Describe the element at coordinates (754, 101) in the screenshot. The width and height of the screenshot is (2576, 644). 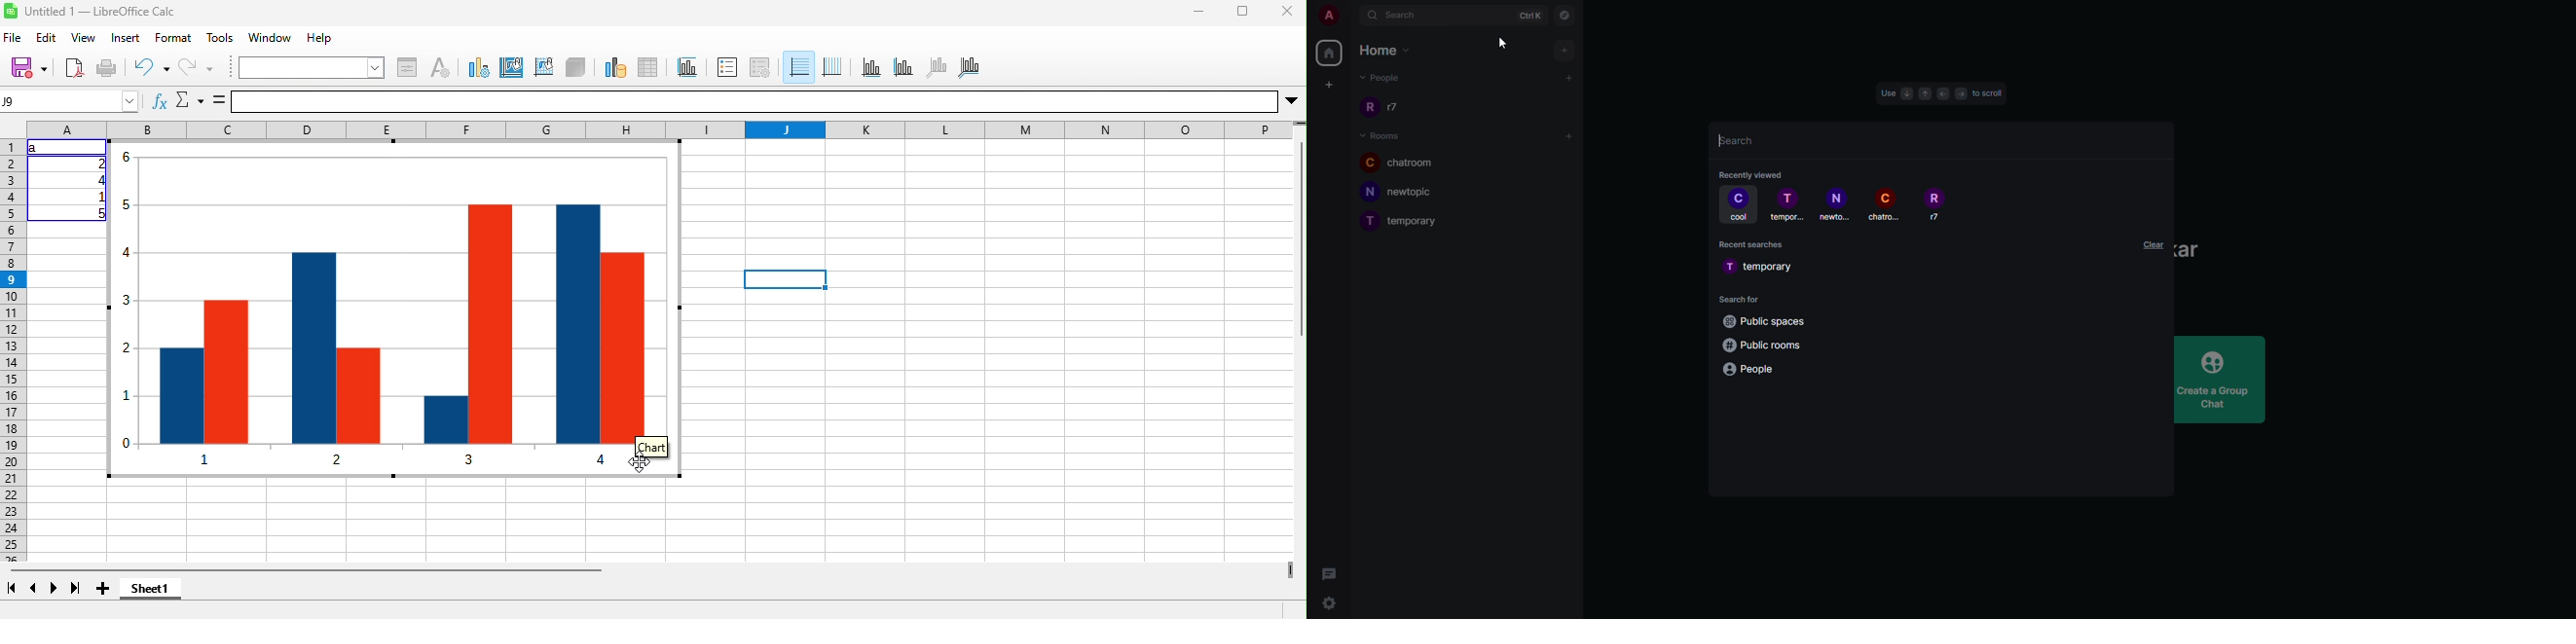
I see `formula bar` at that location.